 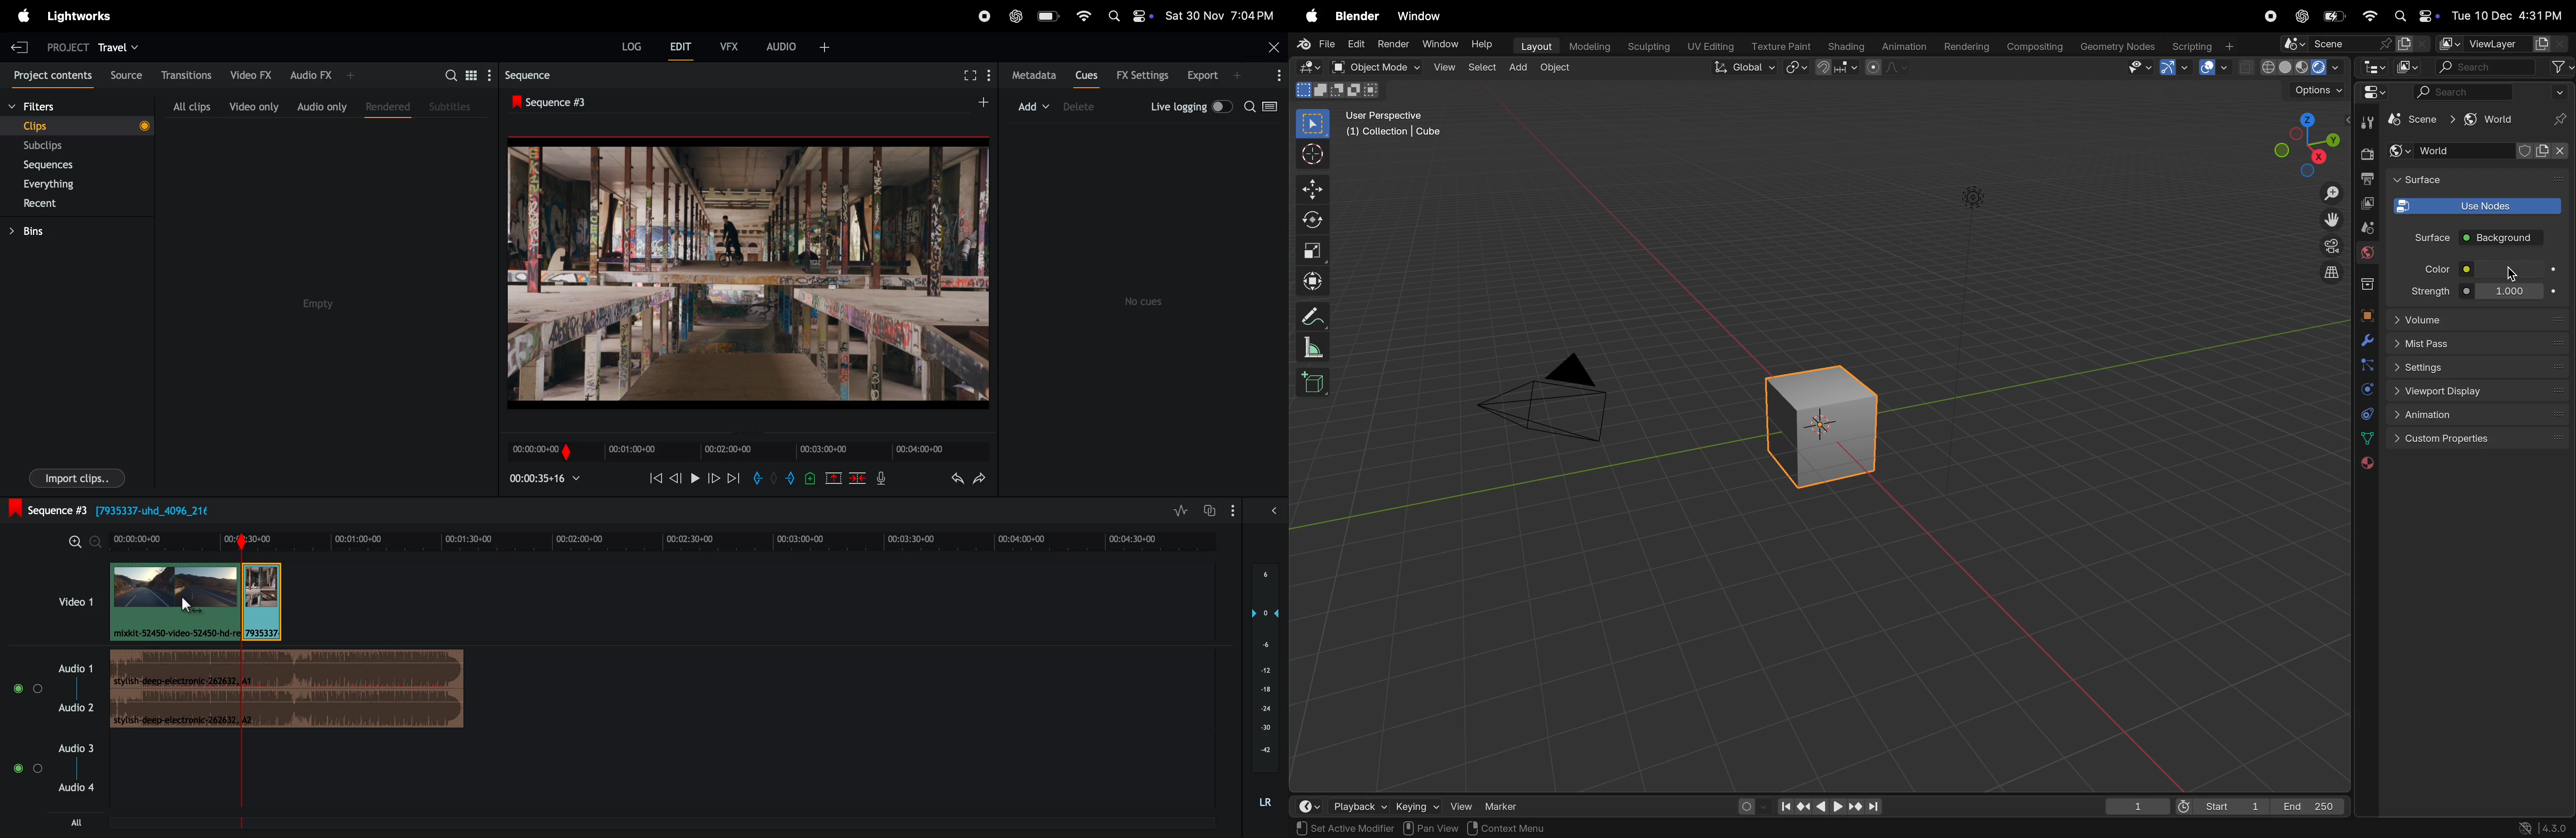 What do you see at coordinates (2177, 67) in the screenshot?
I see `show gimzo` at bounding box center [2177, 67].